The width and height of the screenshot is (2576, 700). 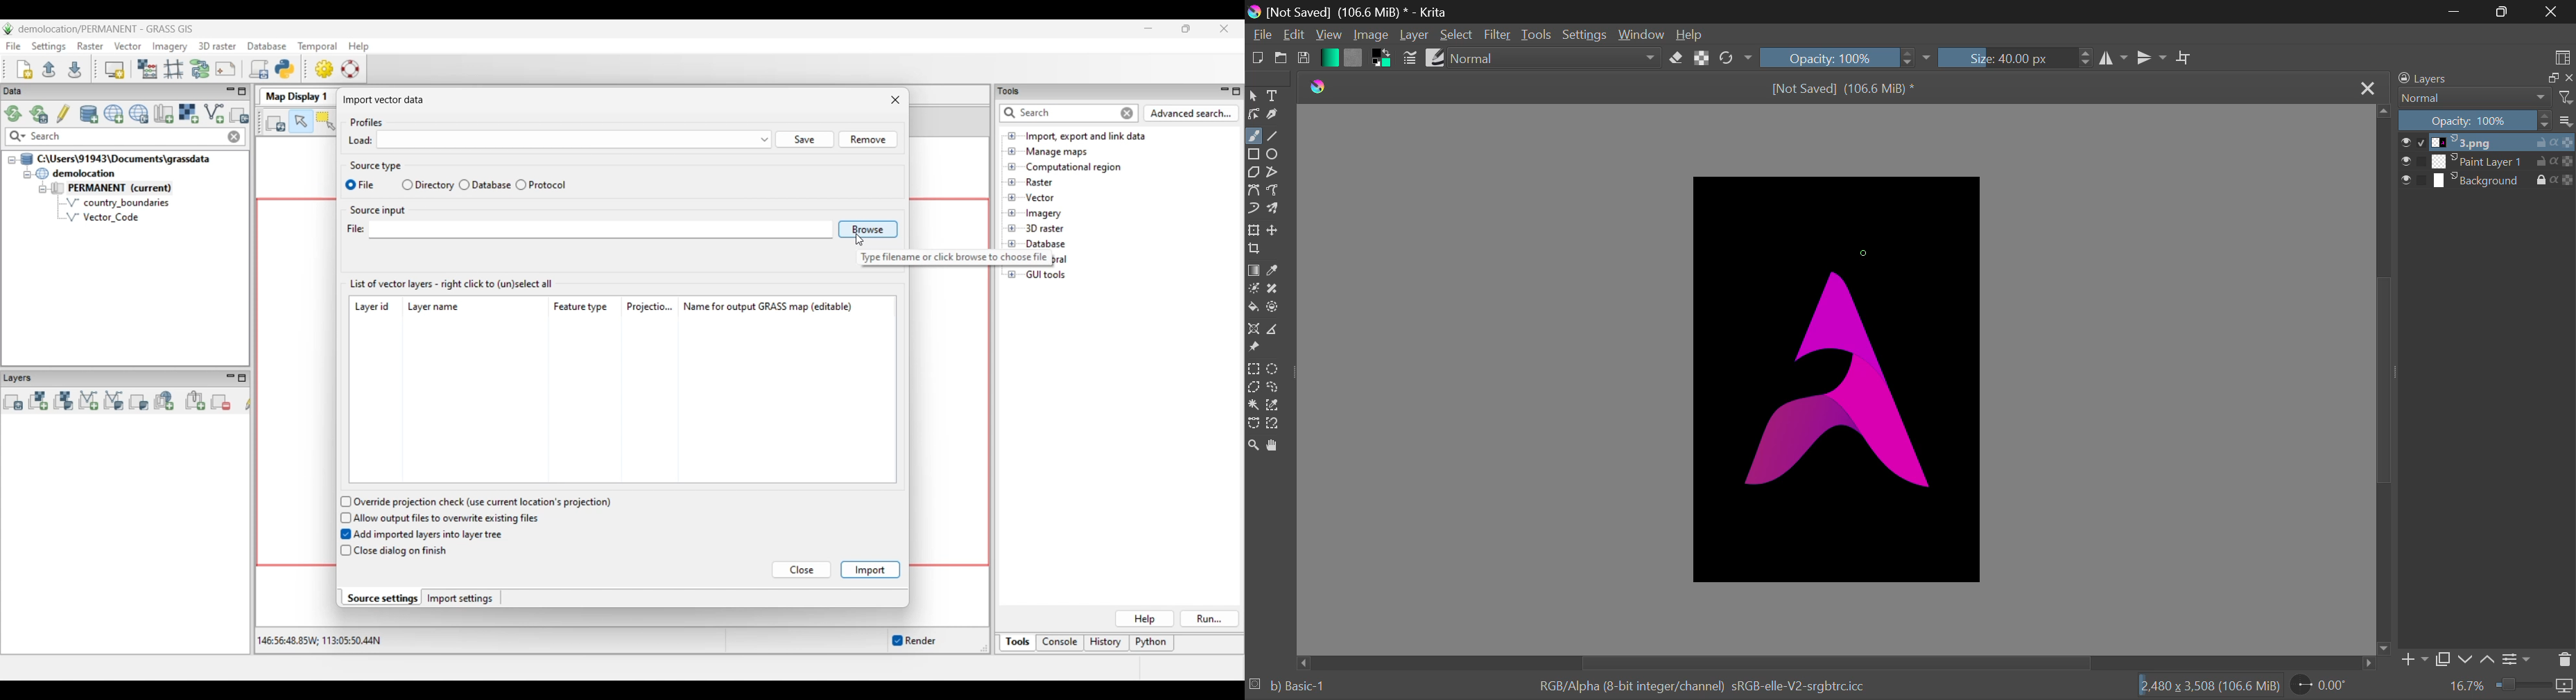 I want to click on [Not Saved] (106.6 MiB) *, so click(x=1838, y=87).